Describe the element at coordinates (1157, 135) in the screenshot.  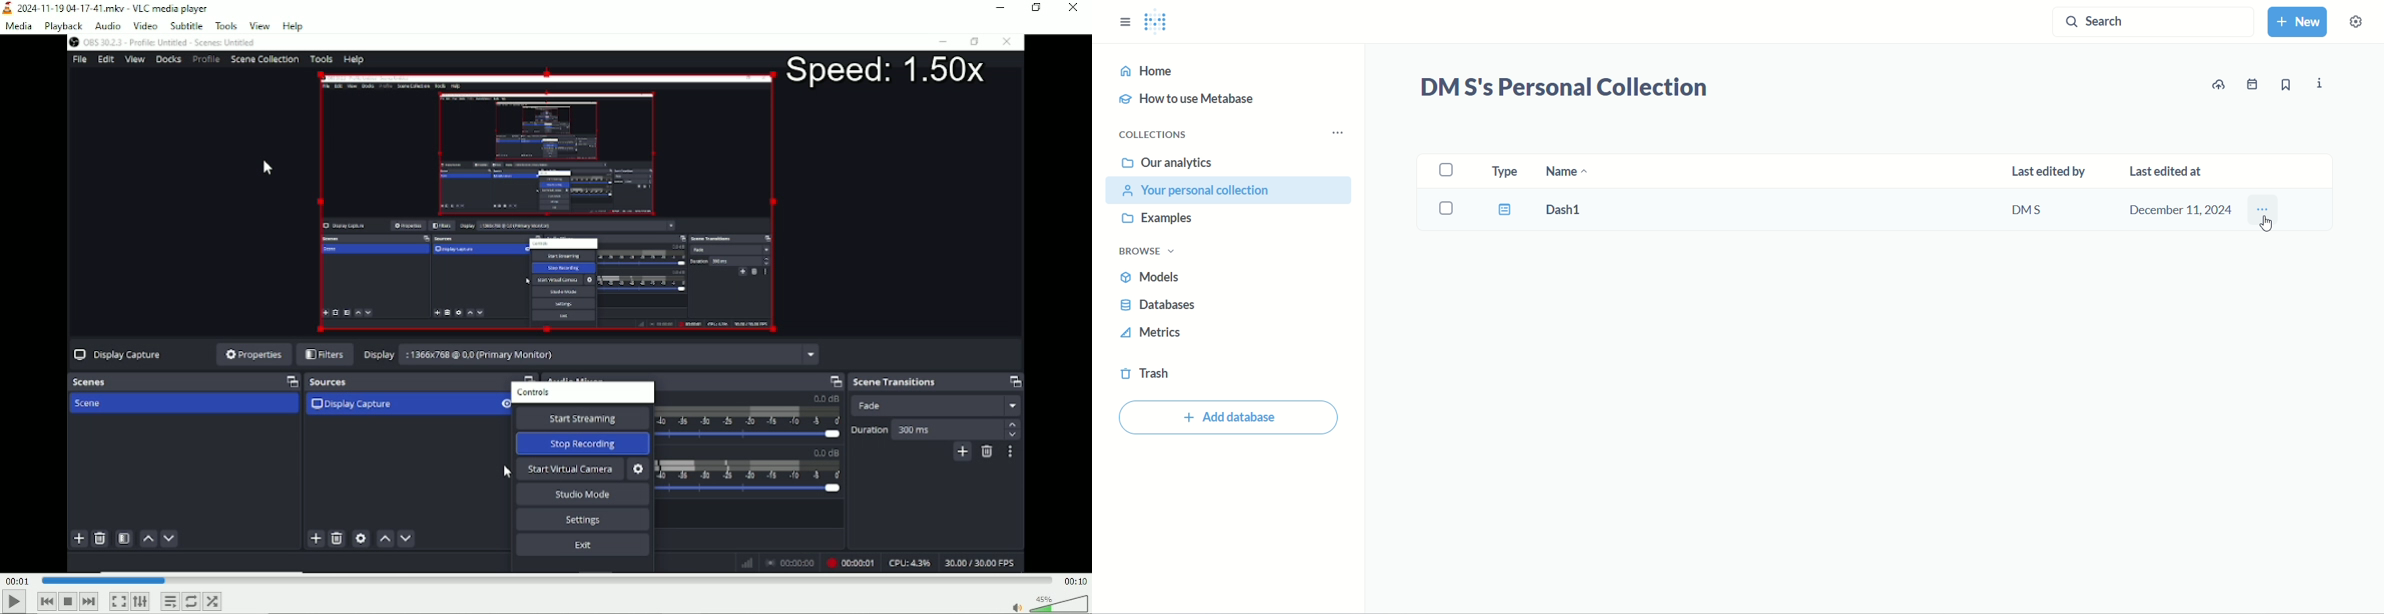
I see `collections` at that location.